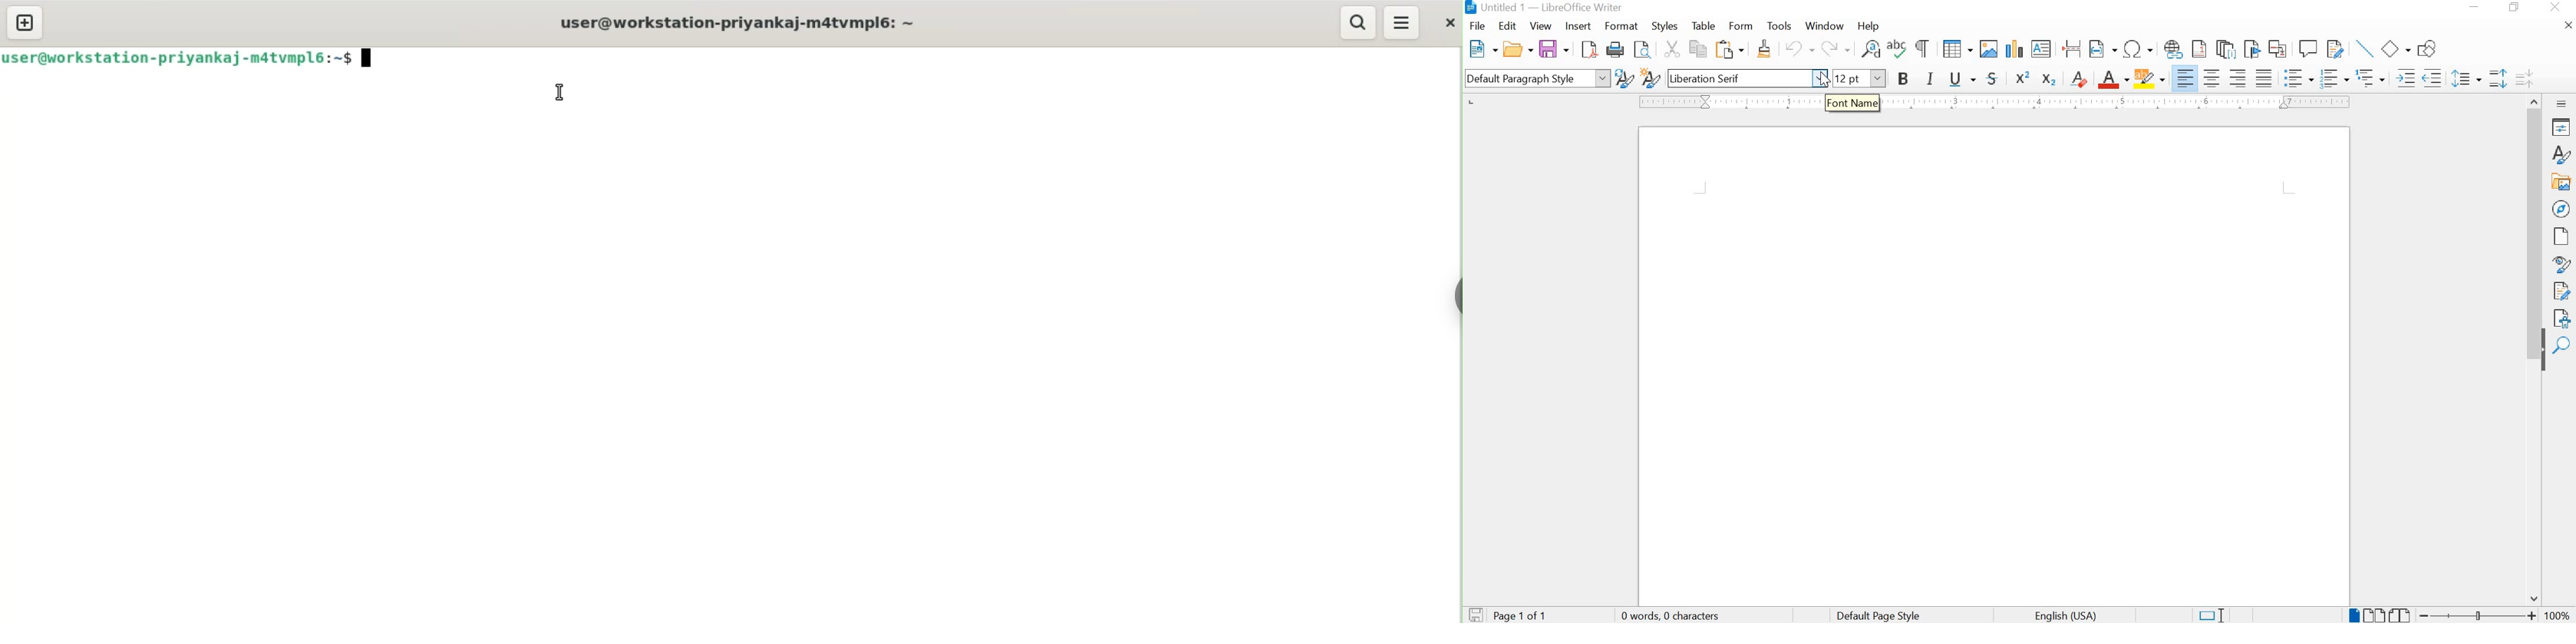  What do you see at coordinates (2562, 345) in the screenshot?
I see `FIND` at bounding box center [2562, 345].